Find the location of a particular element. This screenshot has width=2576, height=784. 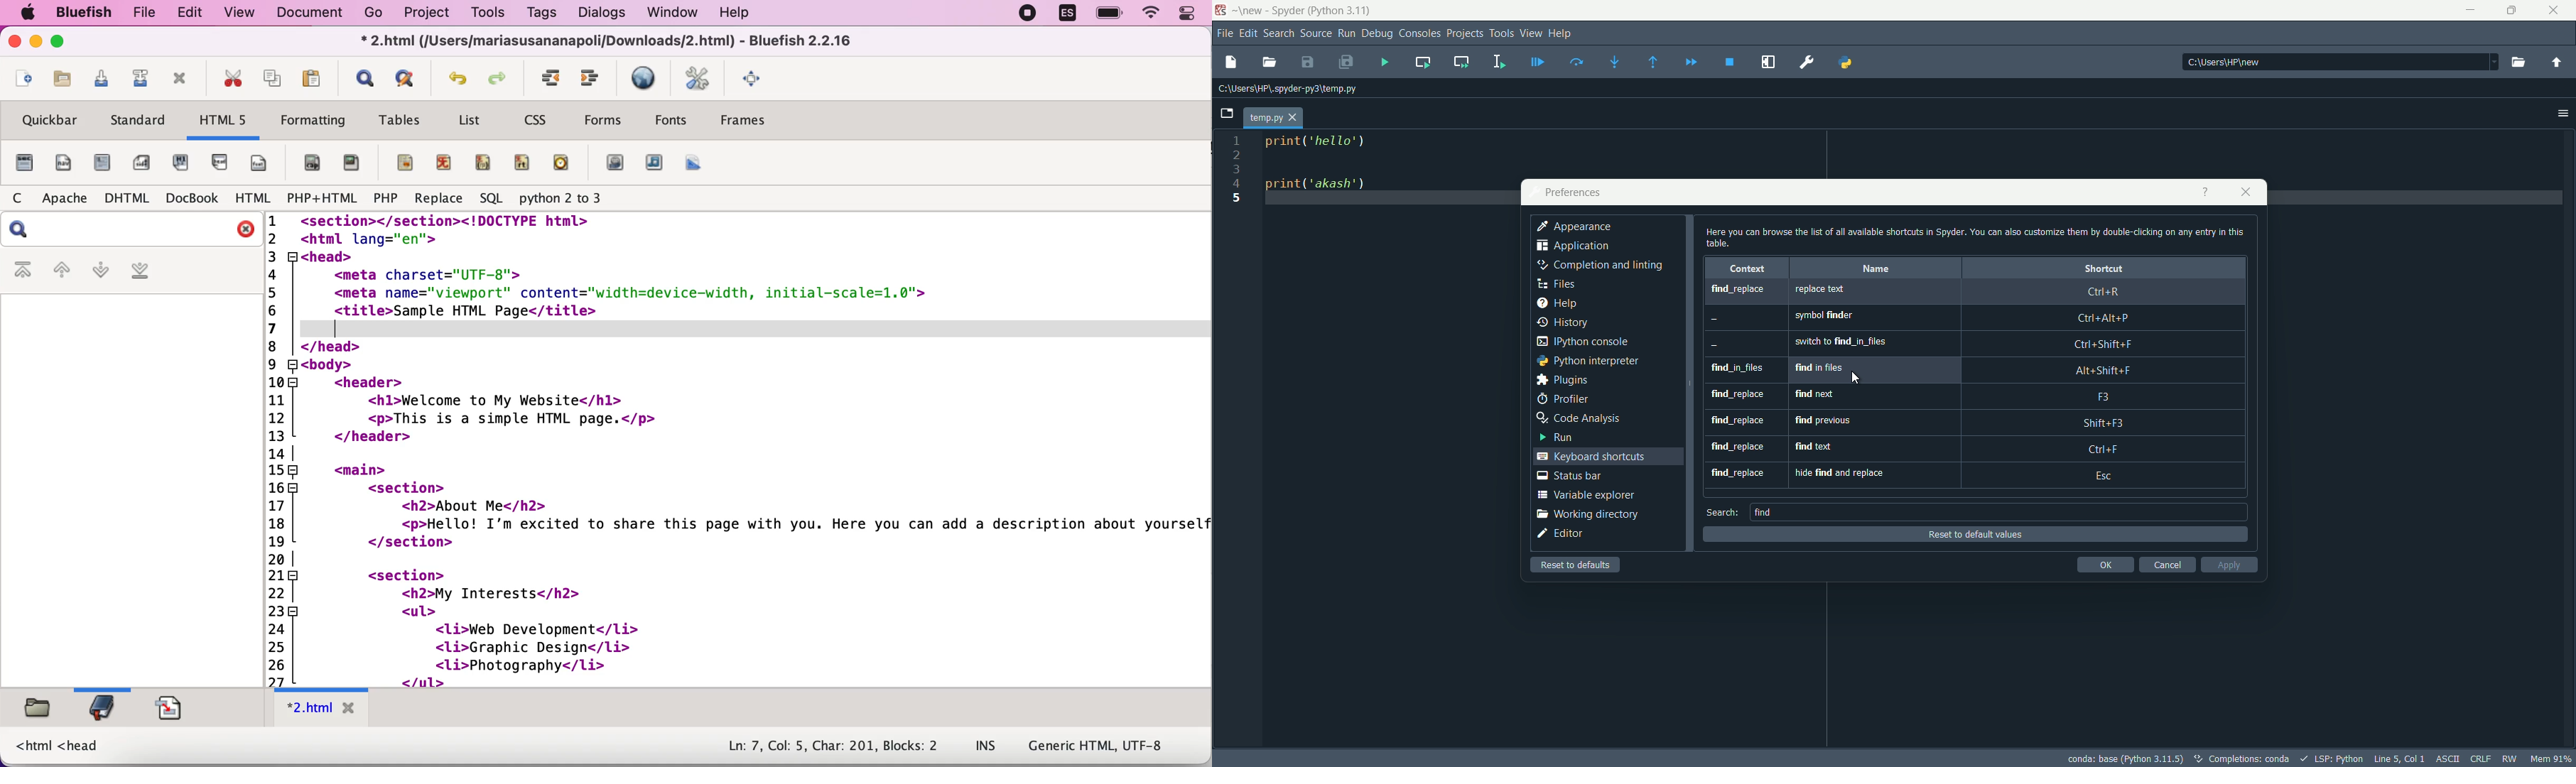

appearance  is located at coordinates (1576, 227).